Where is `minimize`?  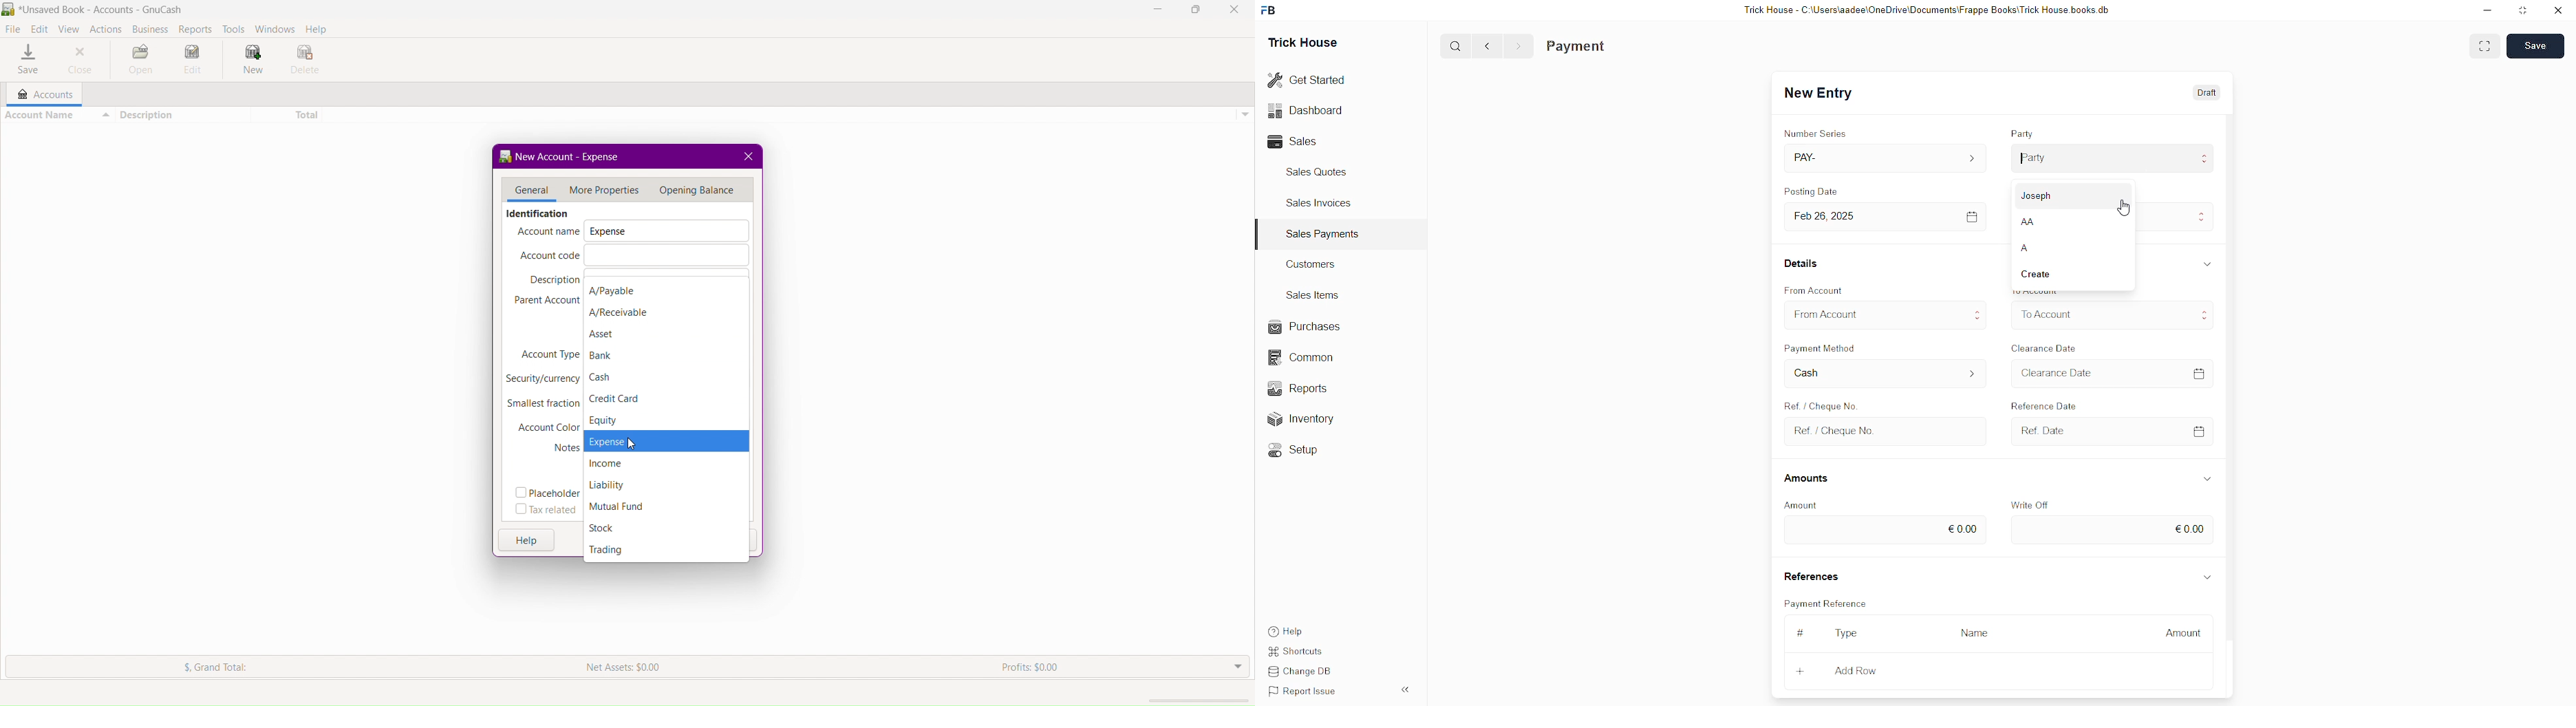
minimize is located at coordinates (2488, 11).